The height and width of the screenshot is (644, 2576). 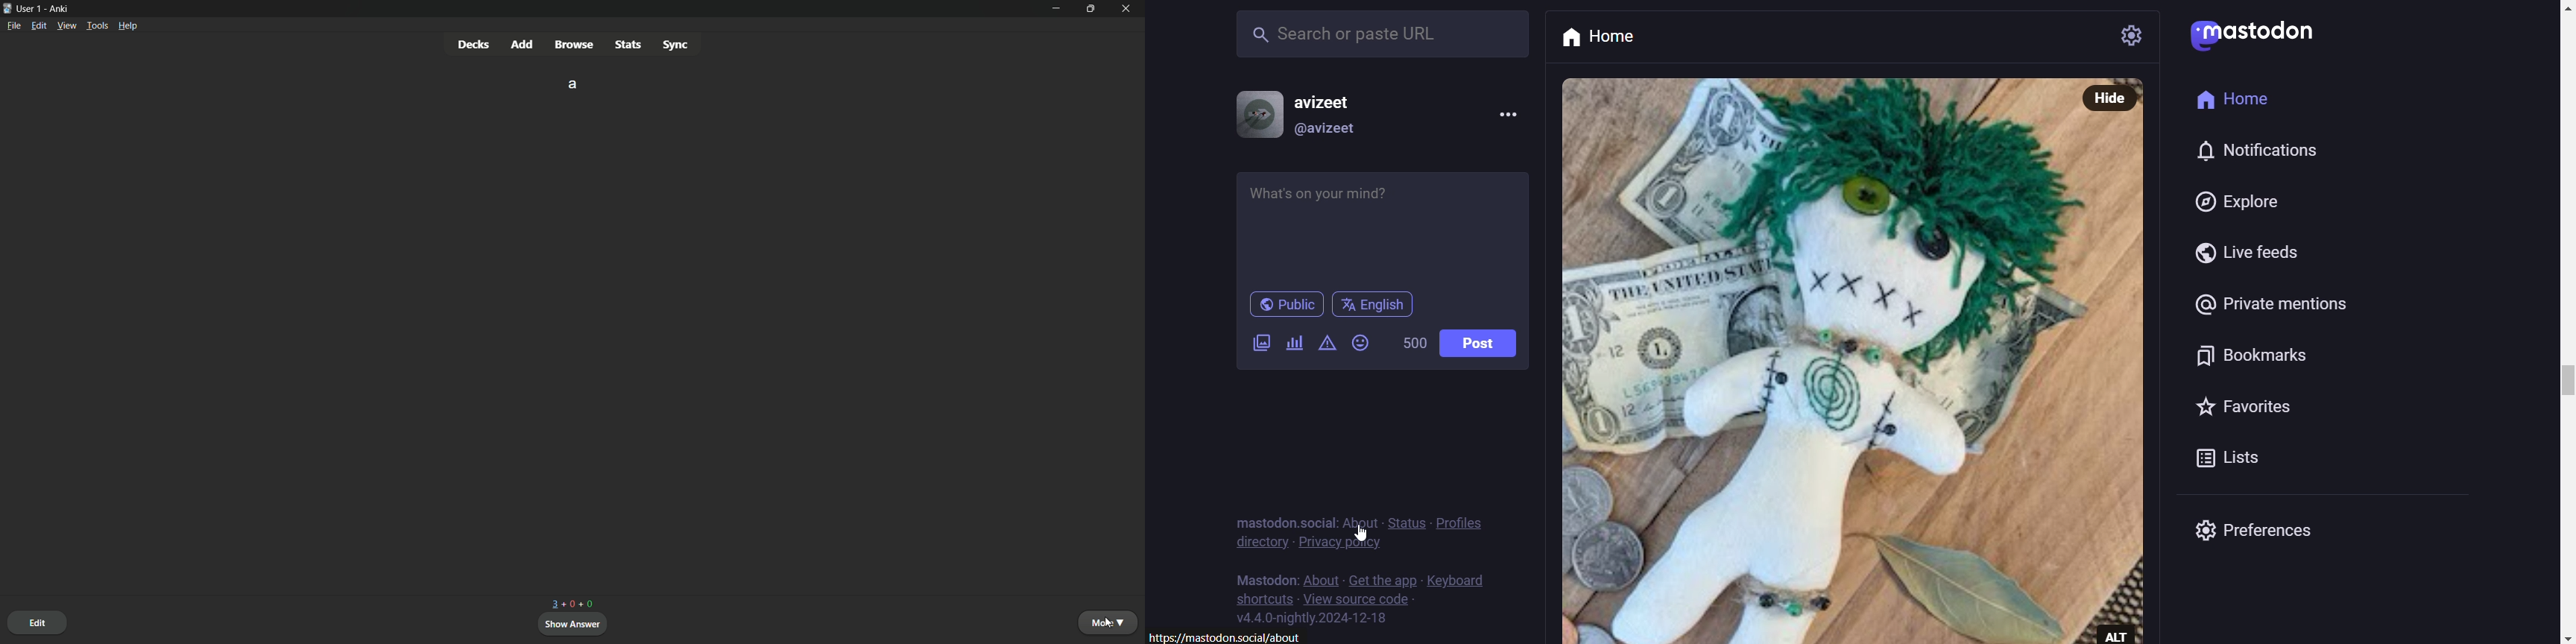 I want to click on text, so click(x=1263, y=576).